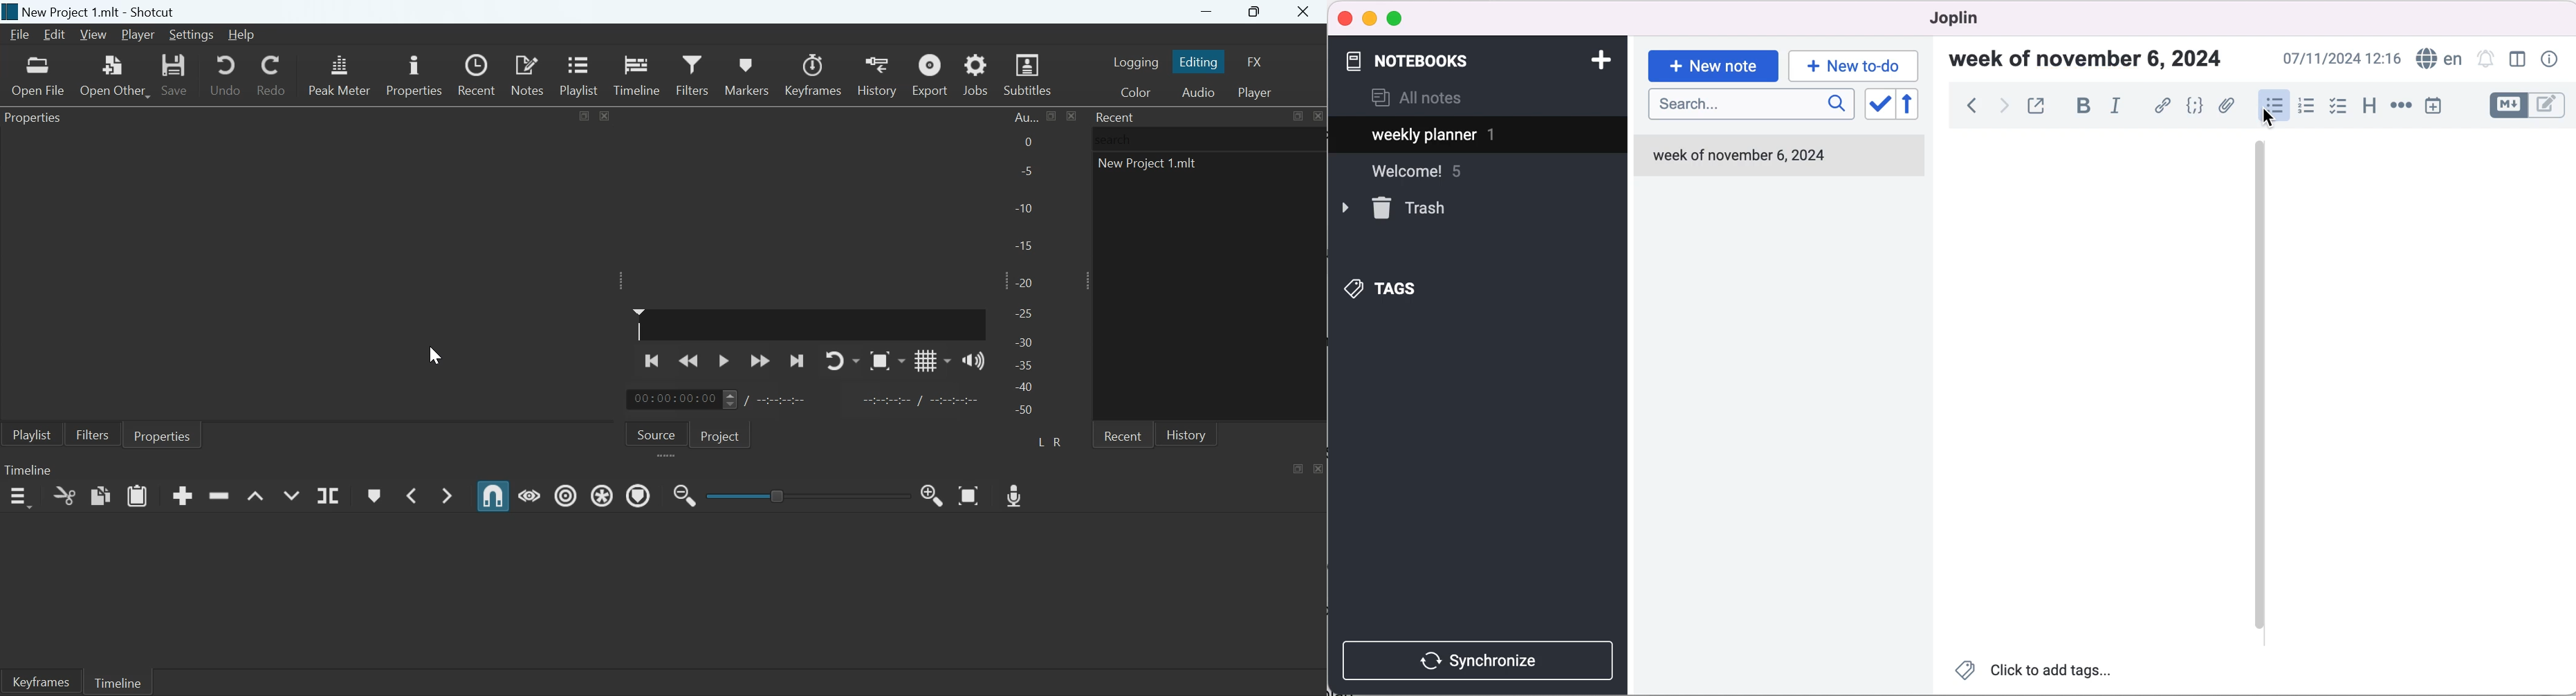 The image size is (2576, 700). I want to click on Switch to the Player only layout, so click(1257, 93).